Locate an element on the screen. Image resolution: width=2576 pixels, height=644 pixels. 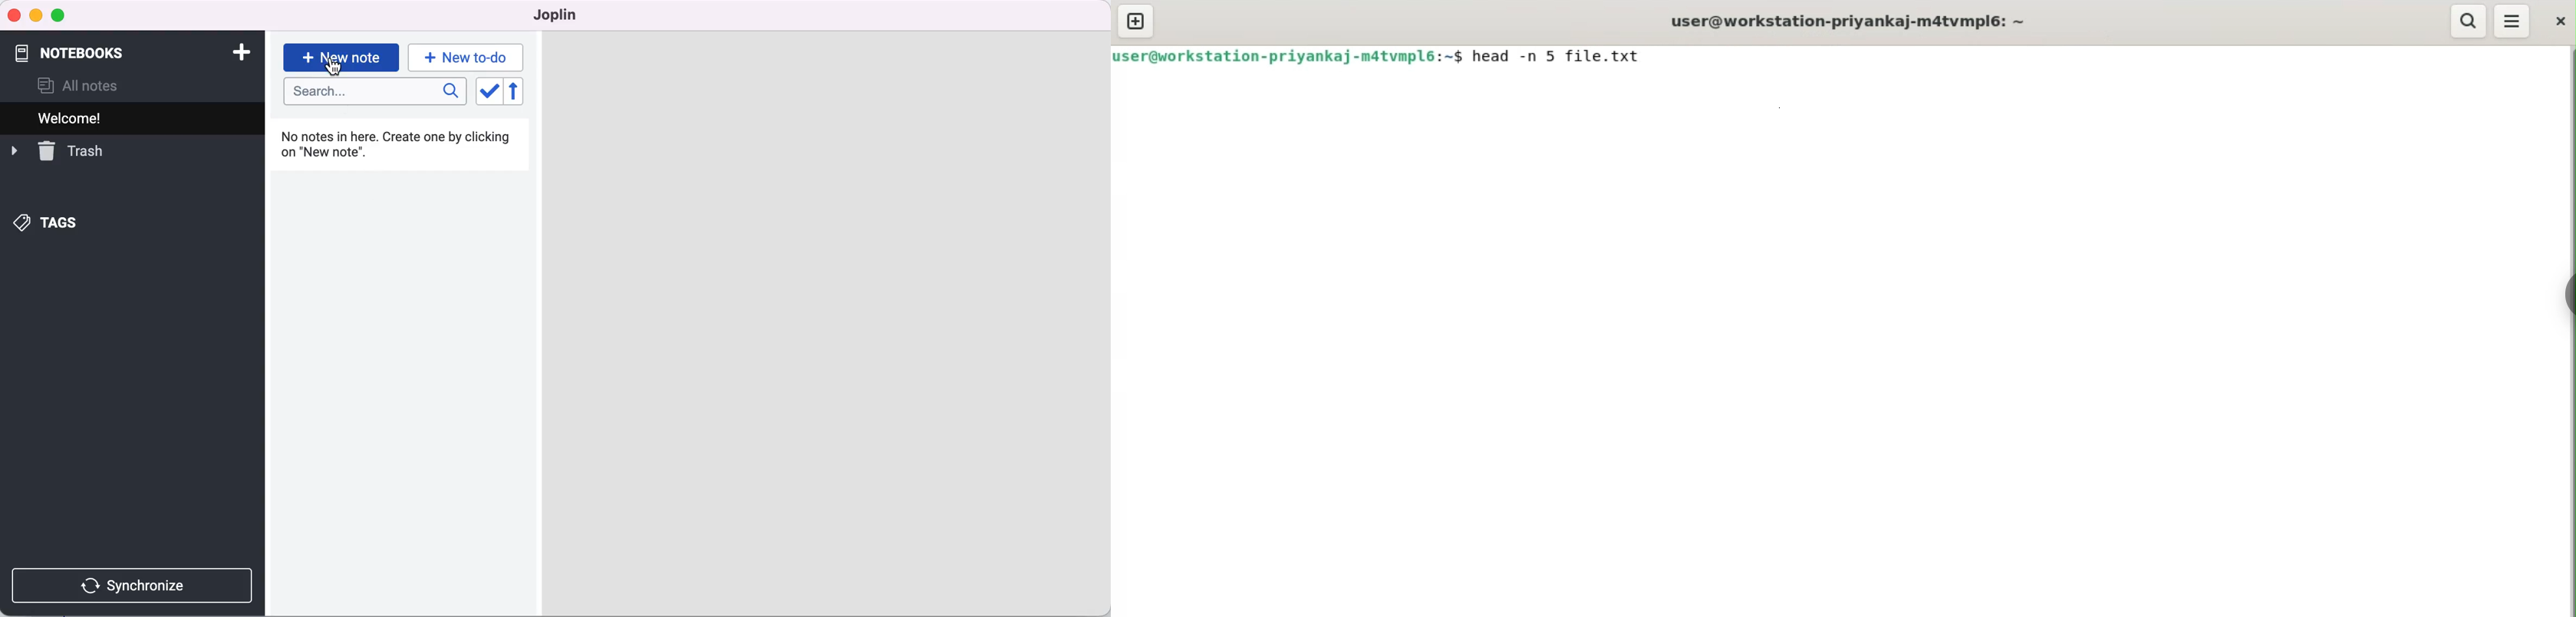
new to-do is located at coordinates (469, 57).